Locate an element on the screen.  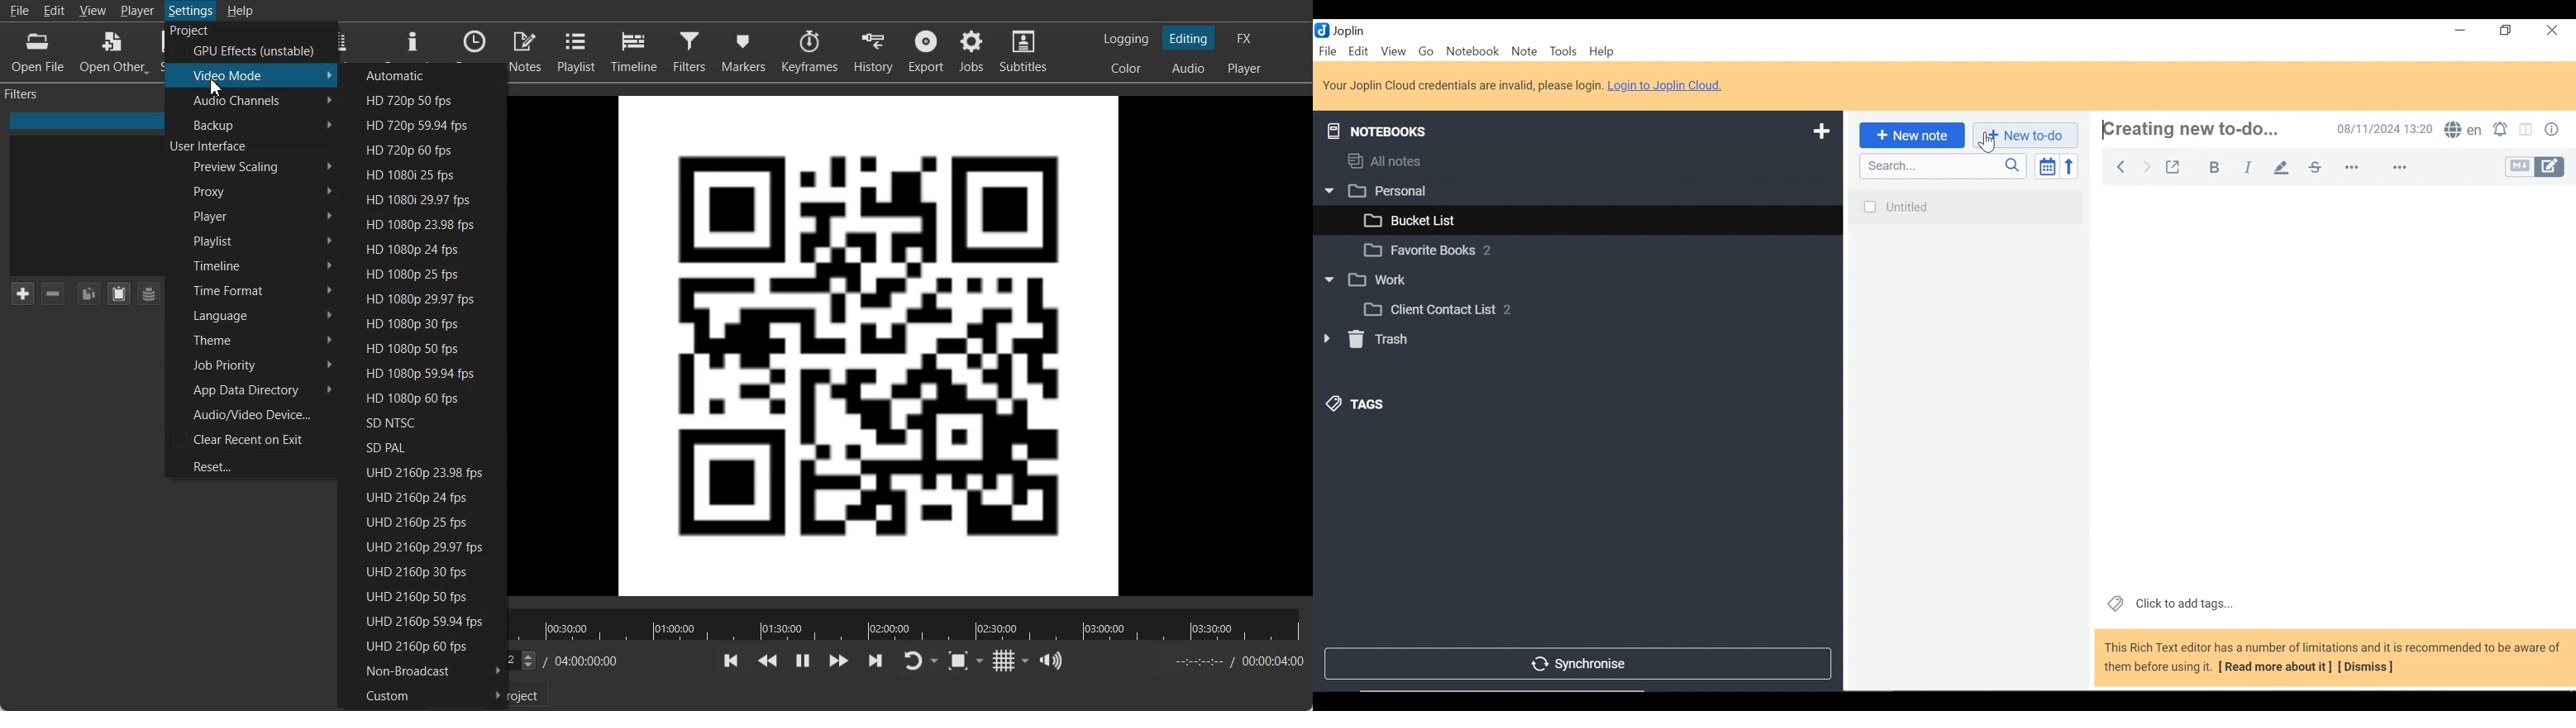
Language is located at coordinates (250, 314).